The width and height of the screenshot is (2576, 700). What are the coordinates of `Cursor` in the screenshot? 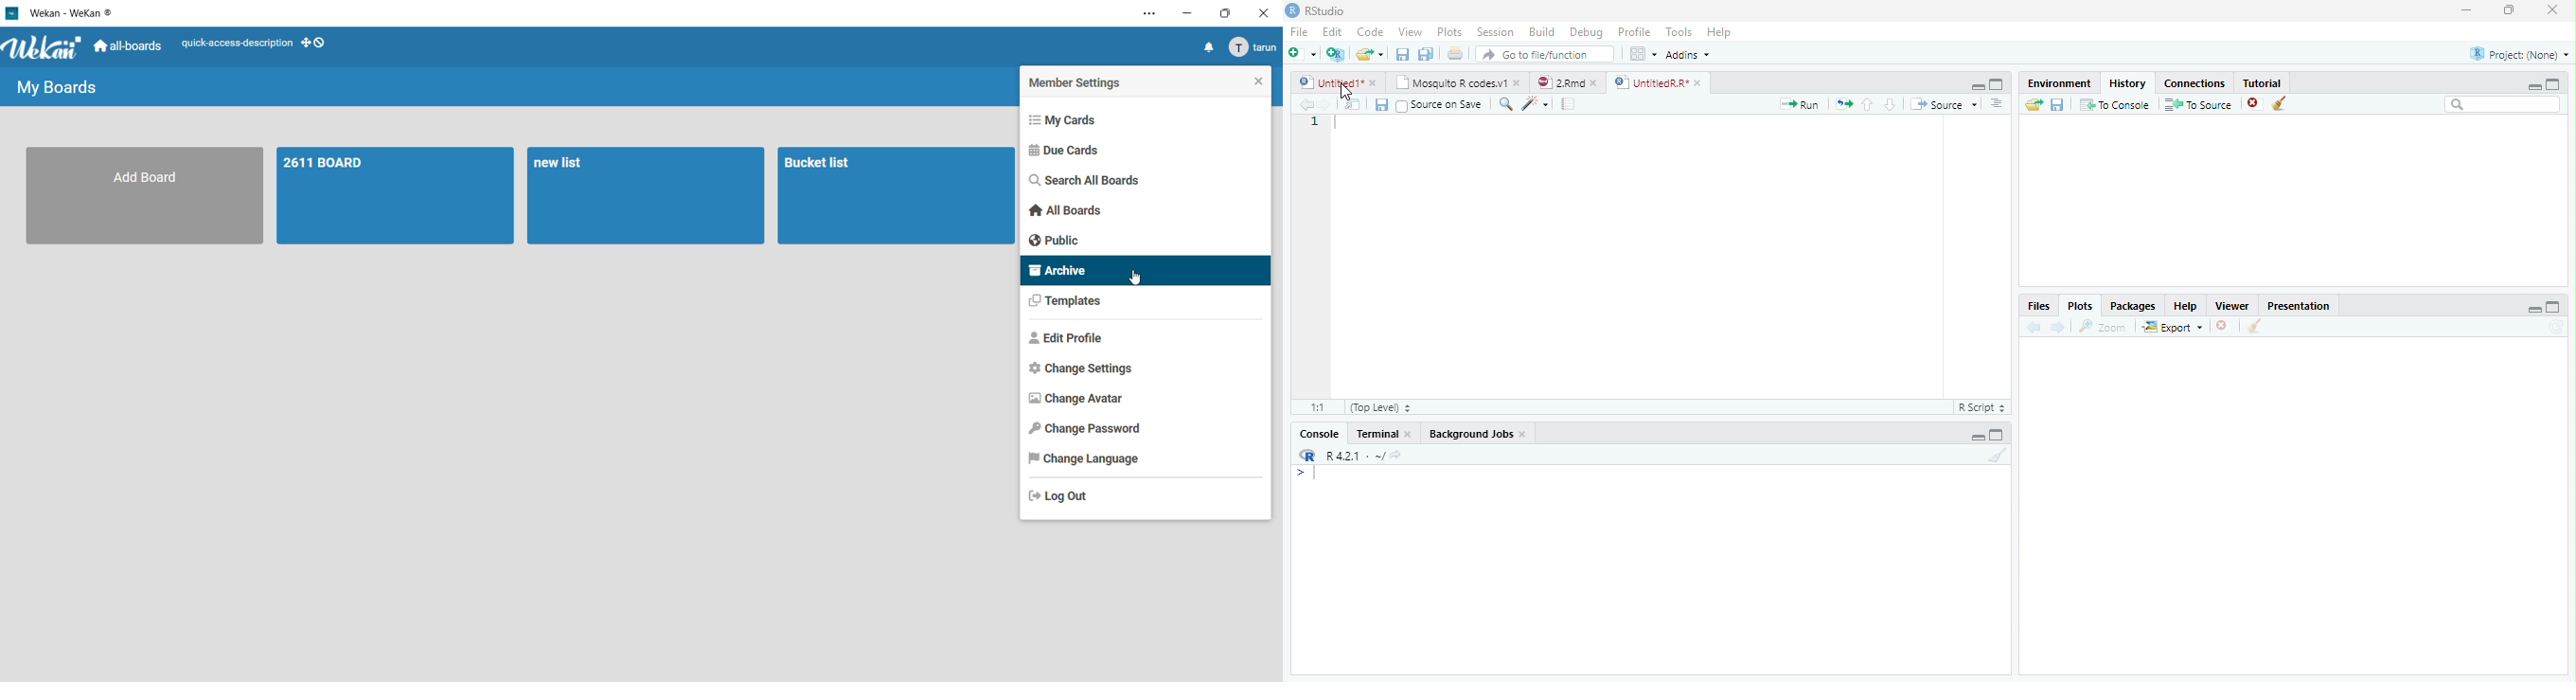 It's located at (1347, 92).